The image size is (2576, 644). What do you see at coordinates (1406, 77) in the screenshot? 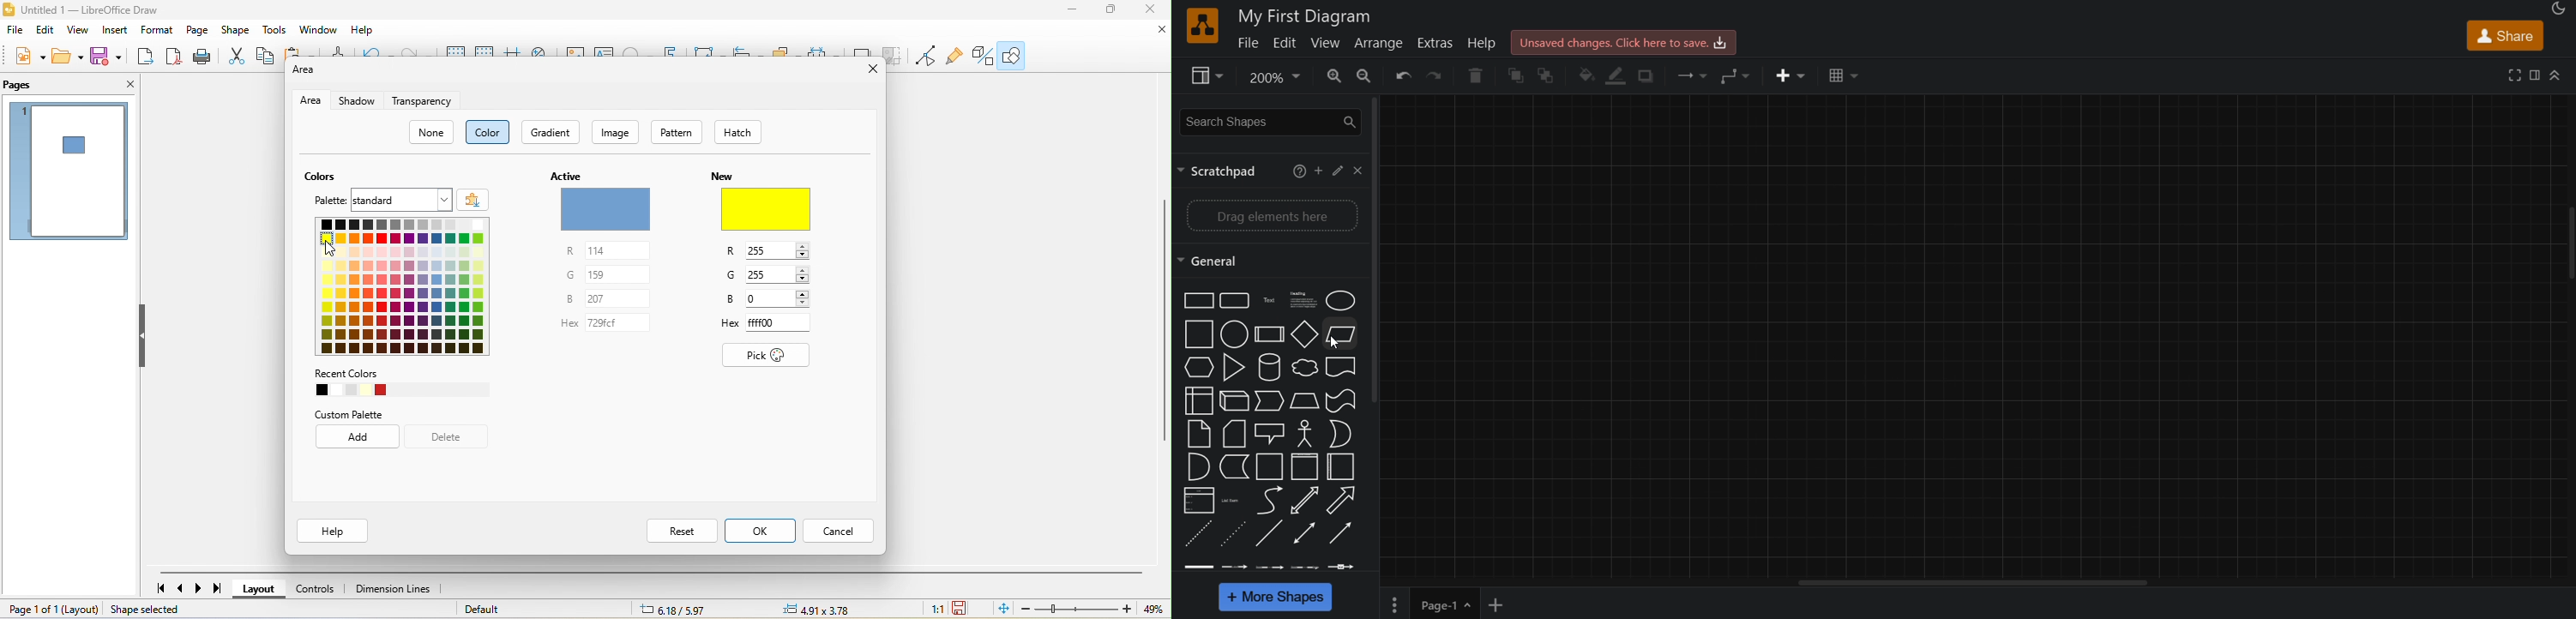
I see `undo` at bounding box center [1406, 77].